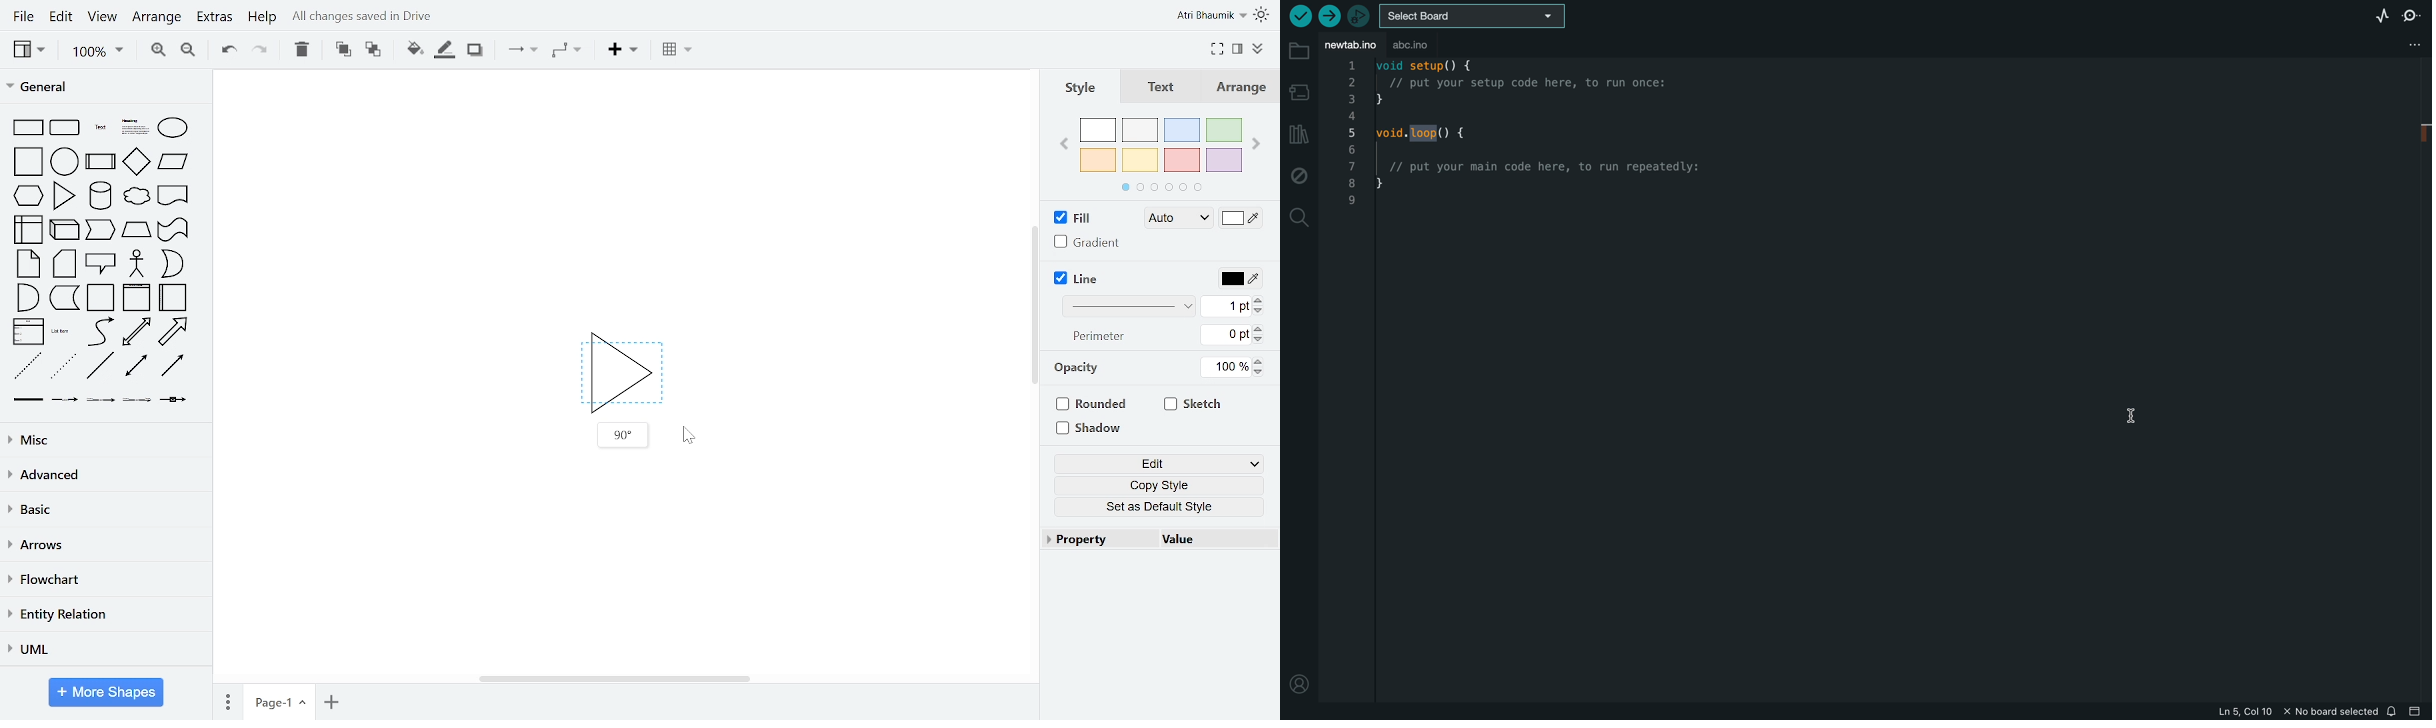  I want to click on insert, so click(622, 50).